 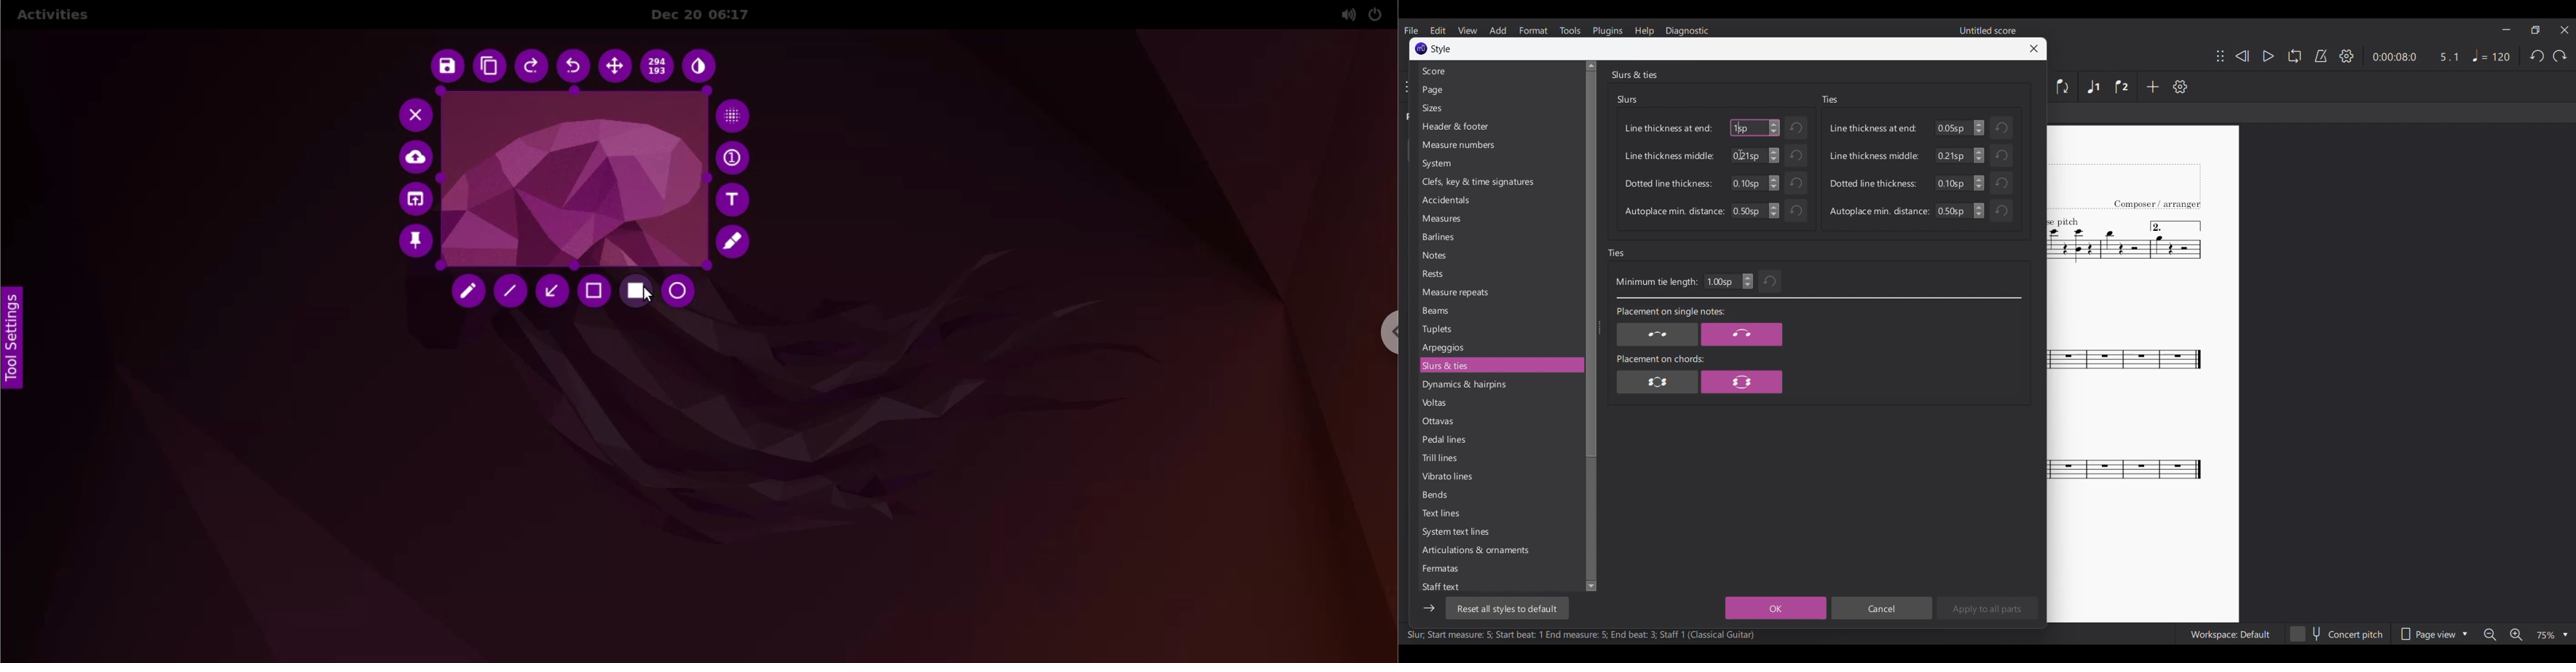 I want to click on Dotted line thickness, so click(x=1668, y=184).